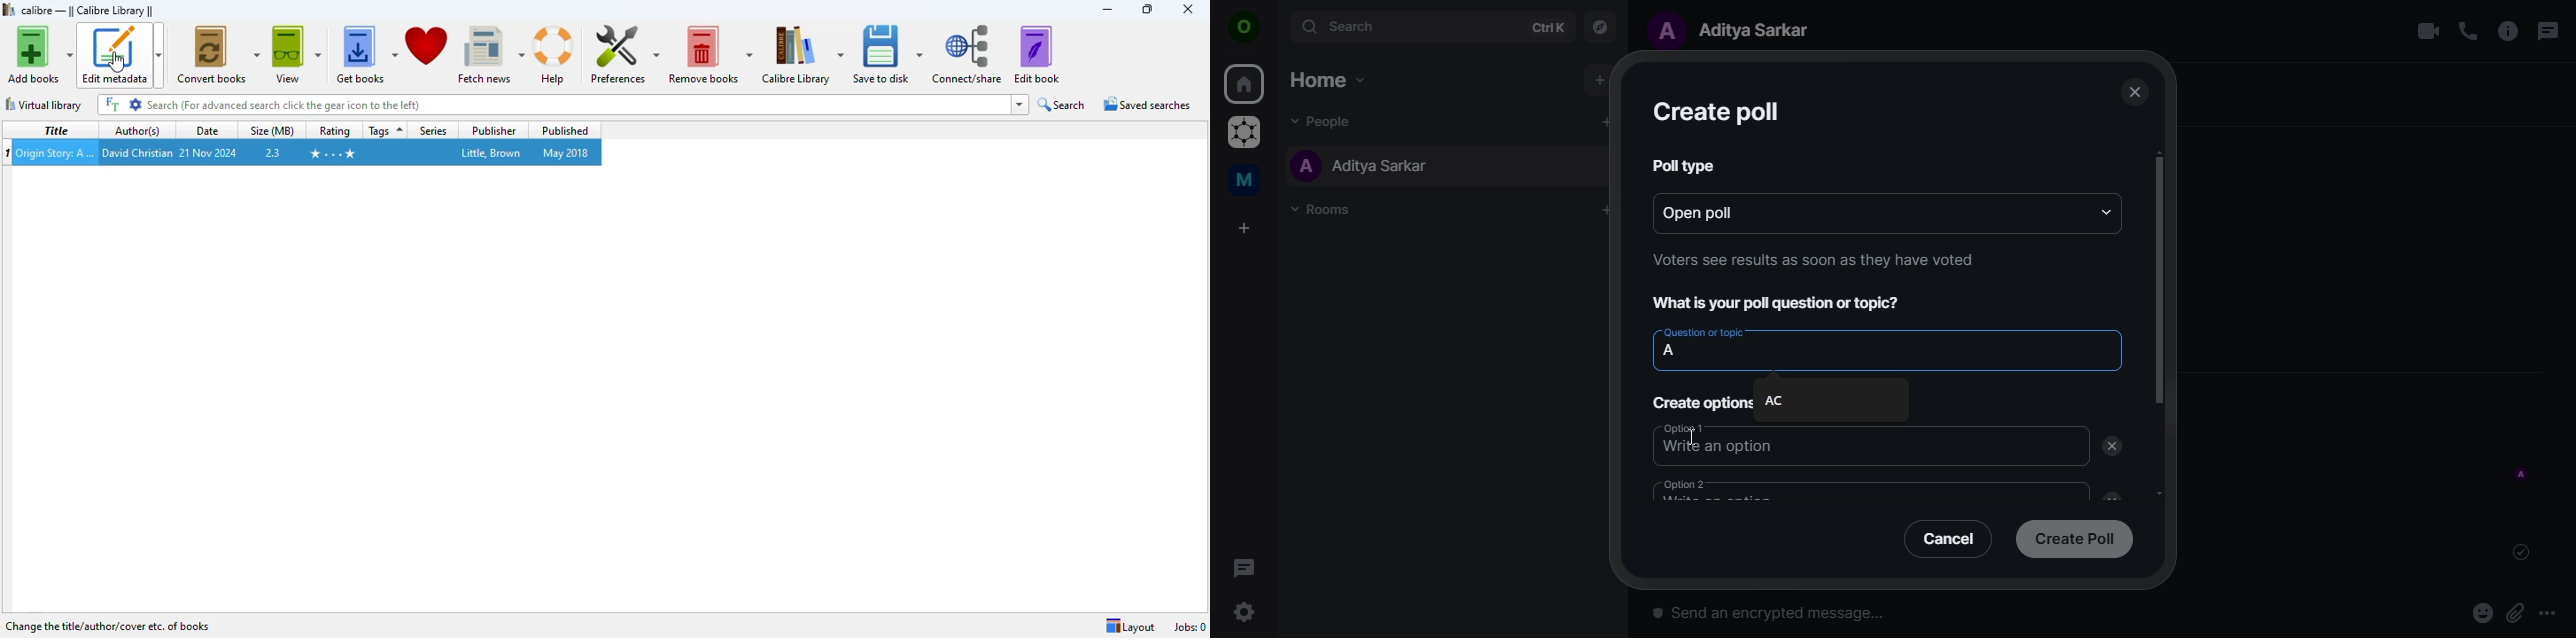  Describe the element at coordinates (43, 104) in the screenshot. I see `virtual library` at that location.